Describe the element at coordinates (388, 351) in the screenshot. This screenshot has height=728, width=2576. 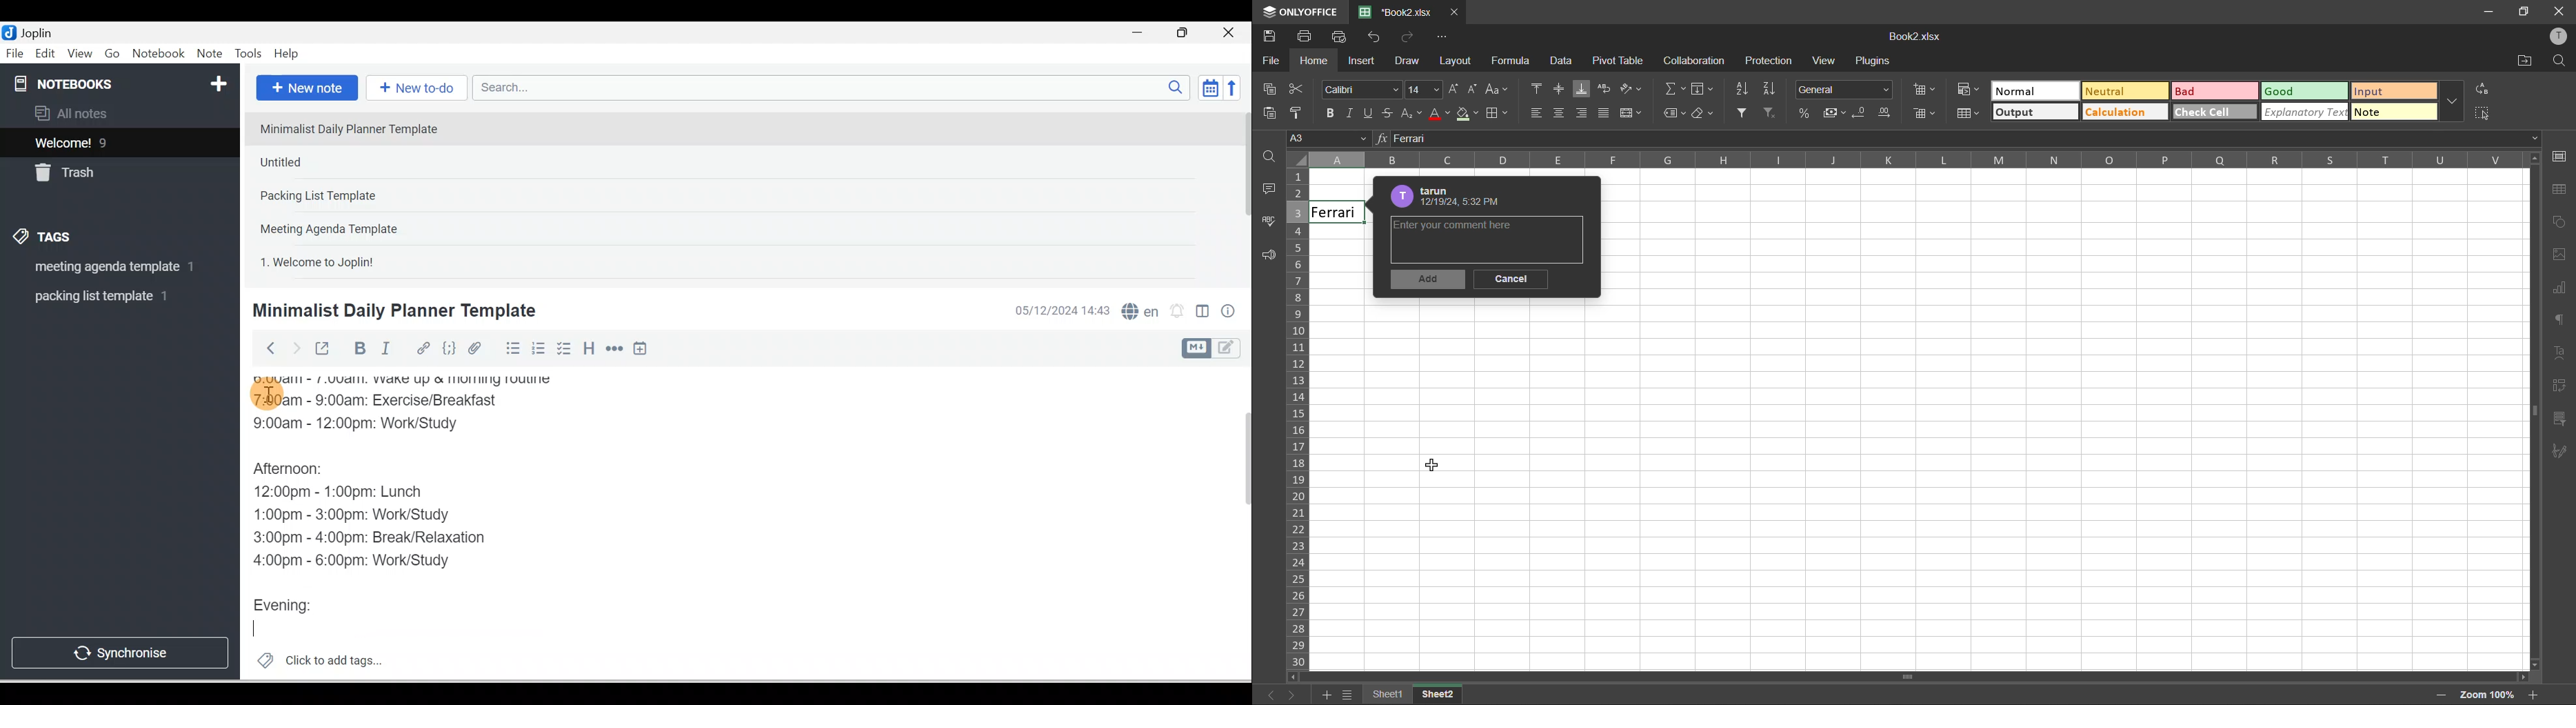
I see `Italic` at that location.